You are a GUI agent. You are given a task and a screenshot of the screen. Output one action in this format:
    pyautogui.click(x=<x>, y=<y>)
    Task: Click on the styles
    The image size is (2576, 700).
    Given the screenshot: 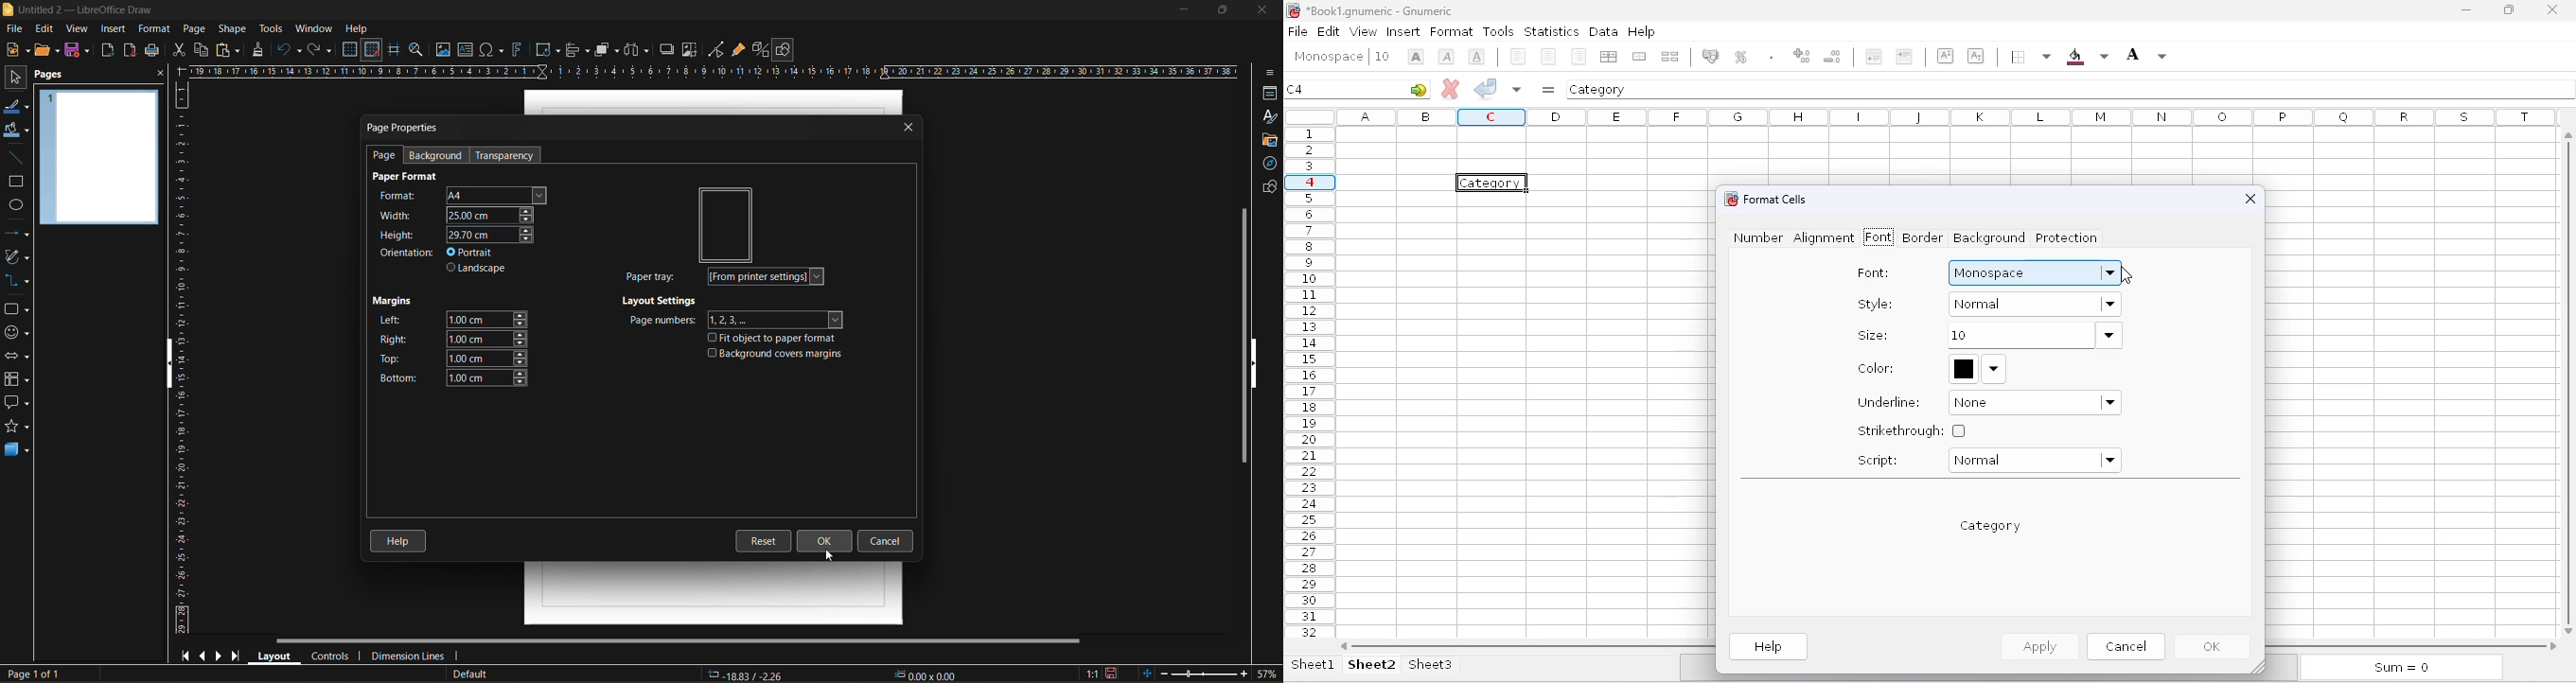 What is the action you would take?
    pyautogui.click(x=1270, y=118)
    